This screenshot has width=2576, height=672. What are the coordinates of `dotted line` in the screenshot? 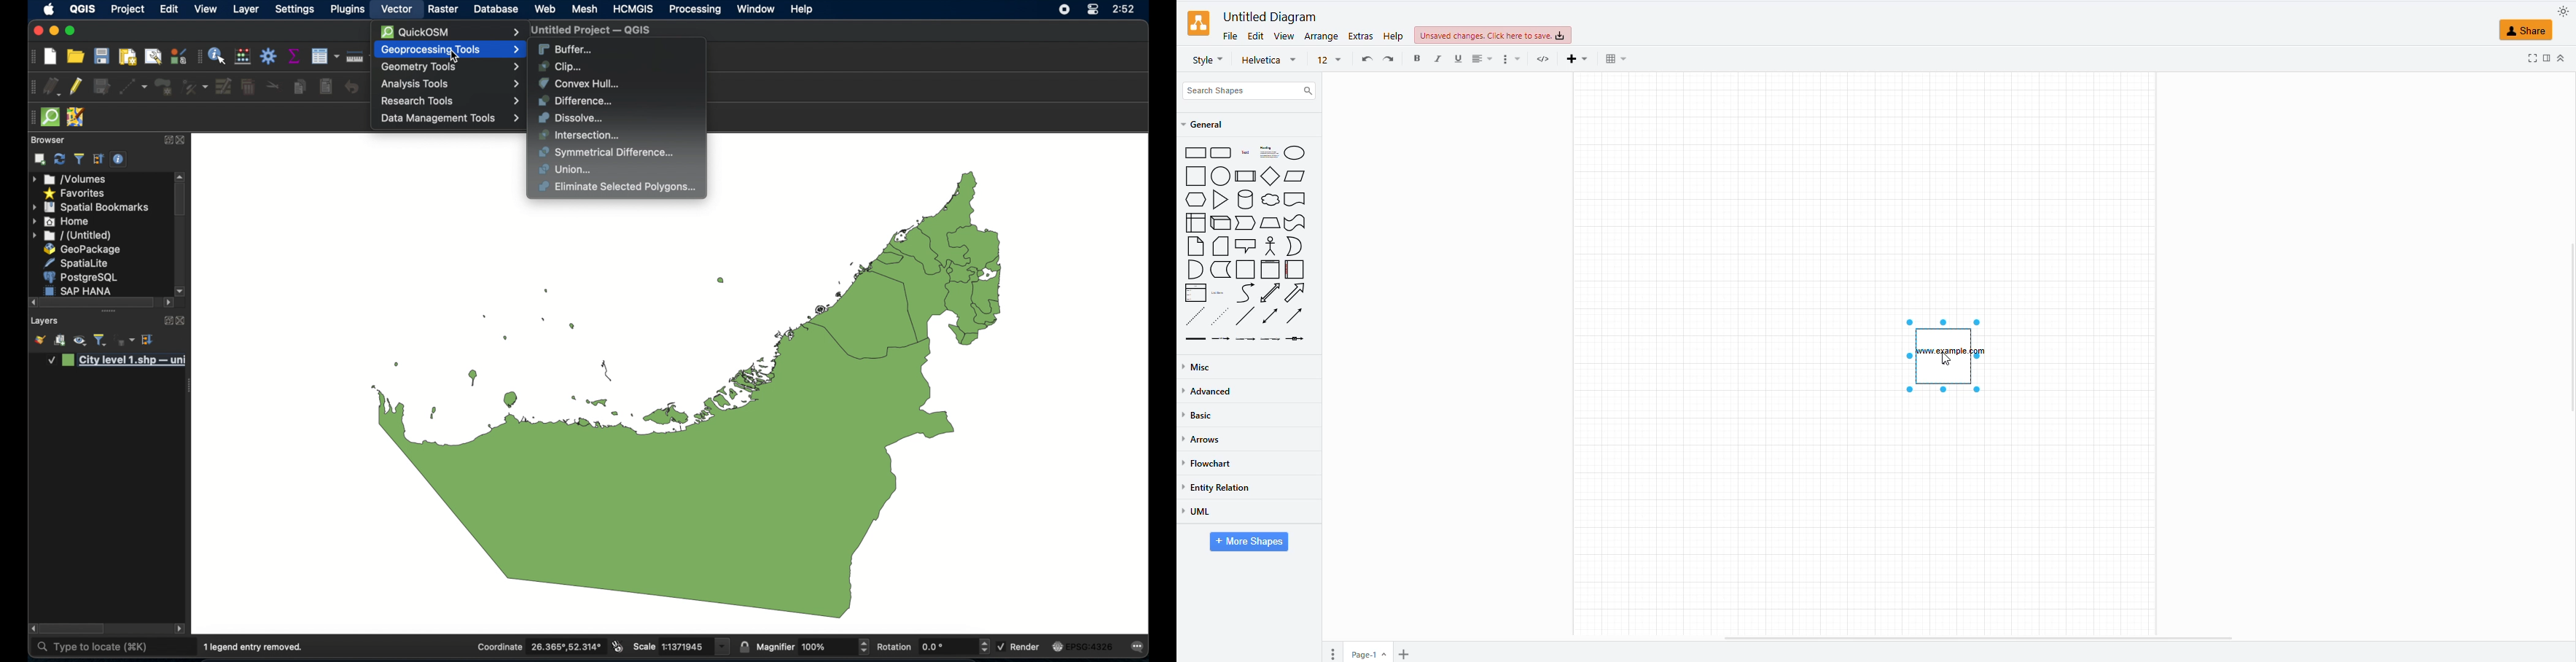 It's located at (1222, 316).